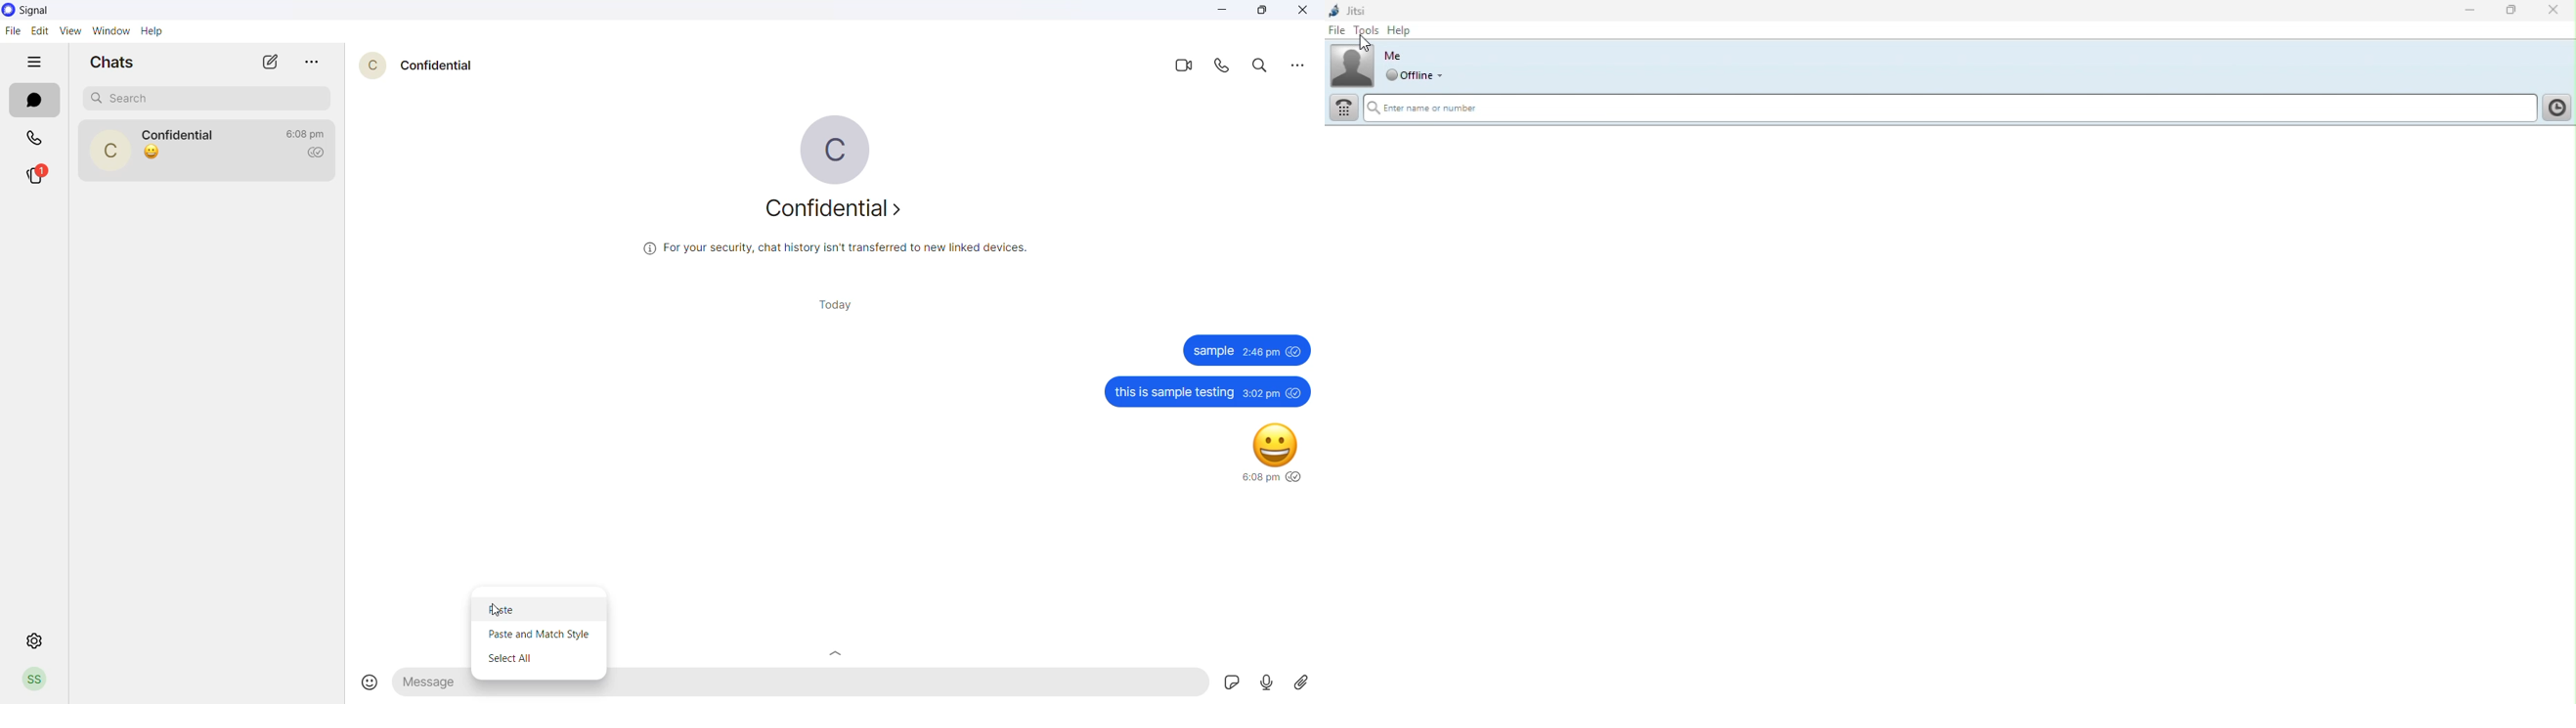 The height and width of the screenshot is (728, 2576). Describe the element at coordinates (155, 32) in the screenshot. I see `help` at that location.